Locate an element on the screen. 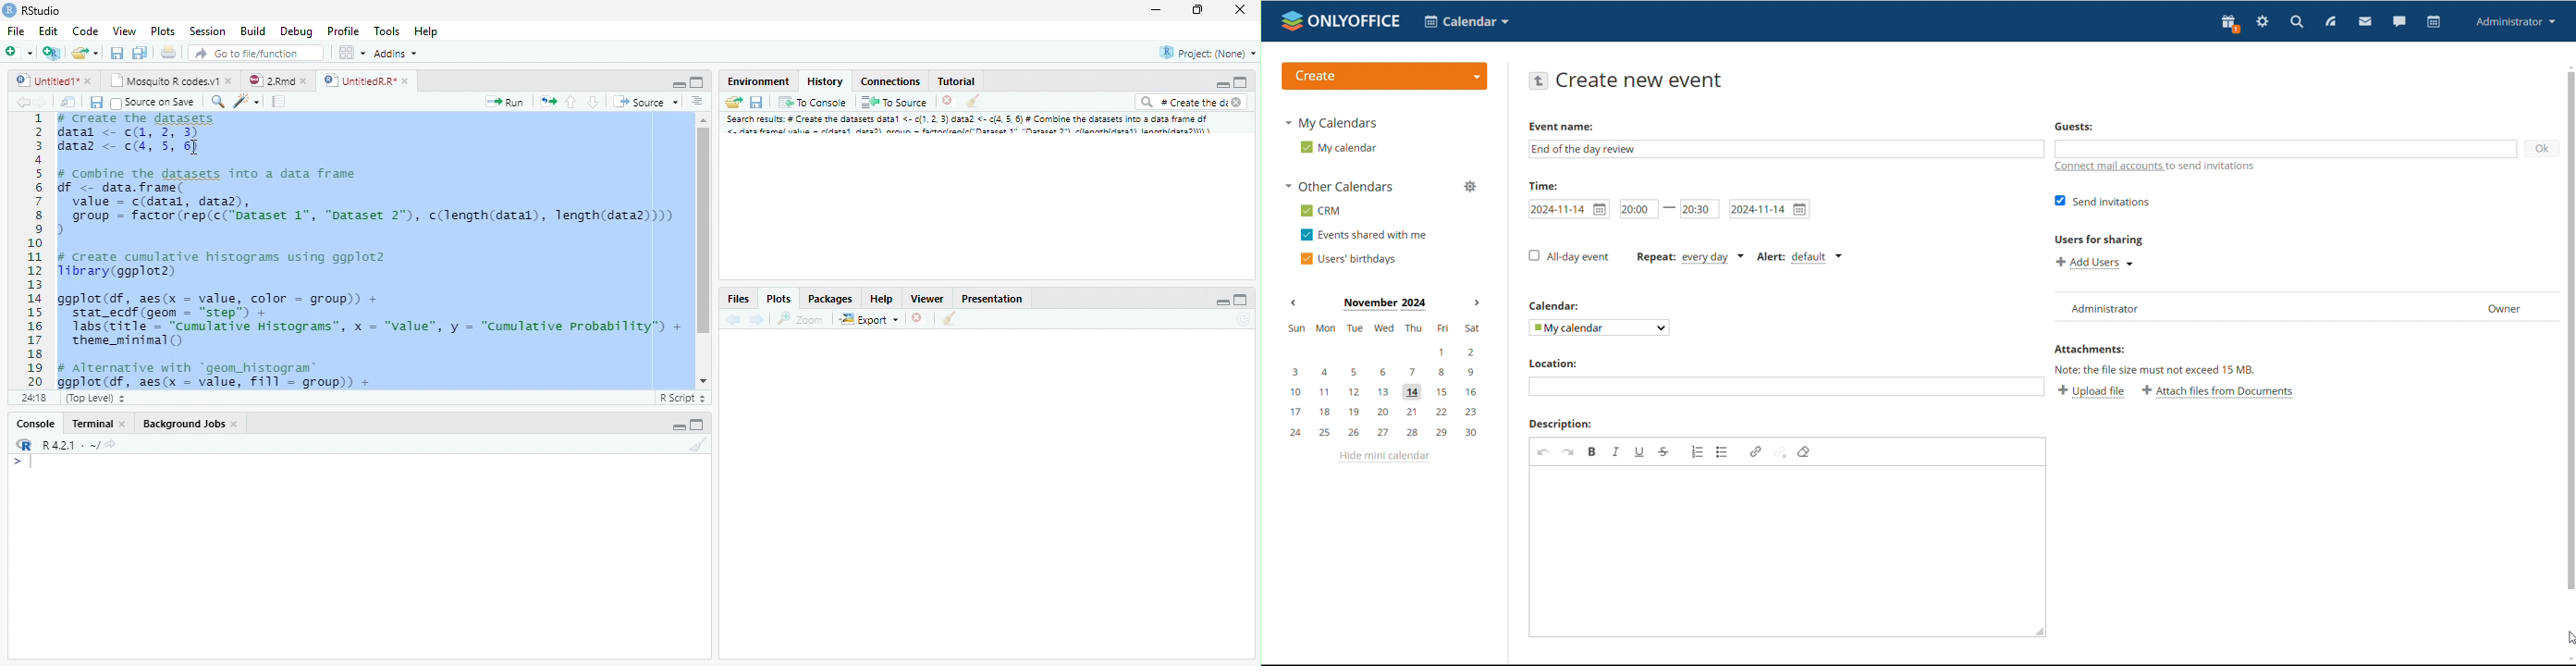  unlink is located at coordinates (1780, 451).